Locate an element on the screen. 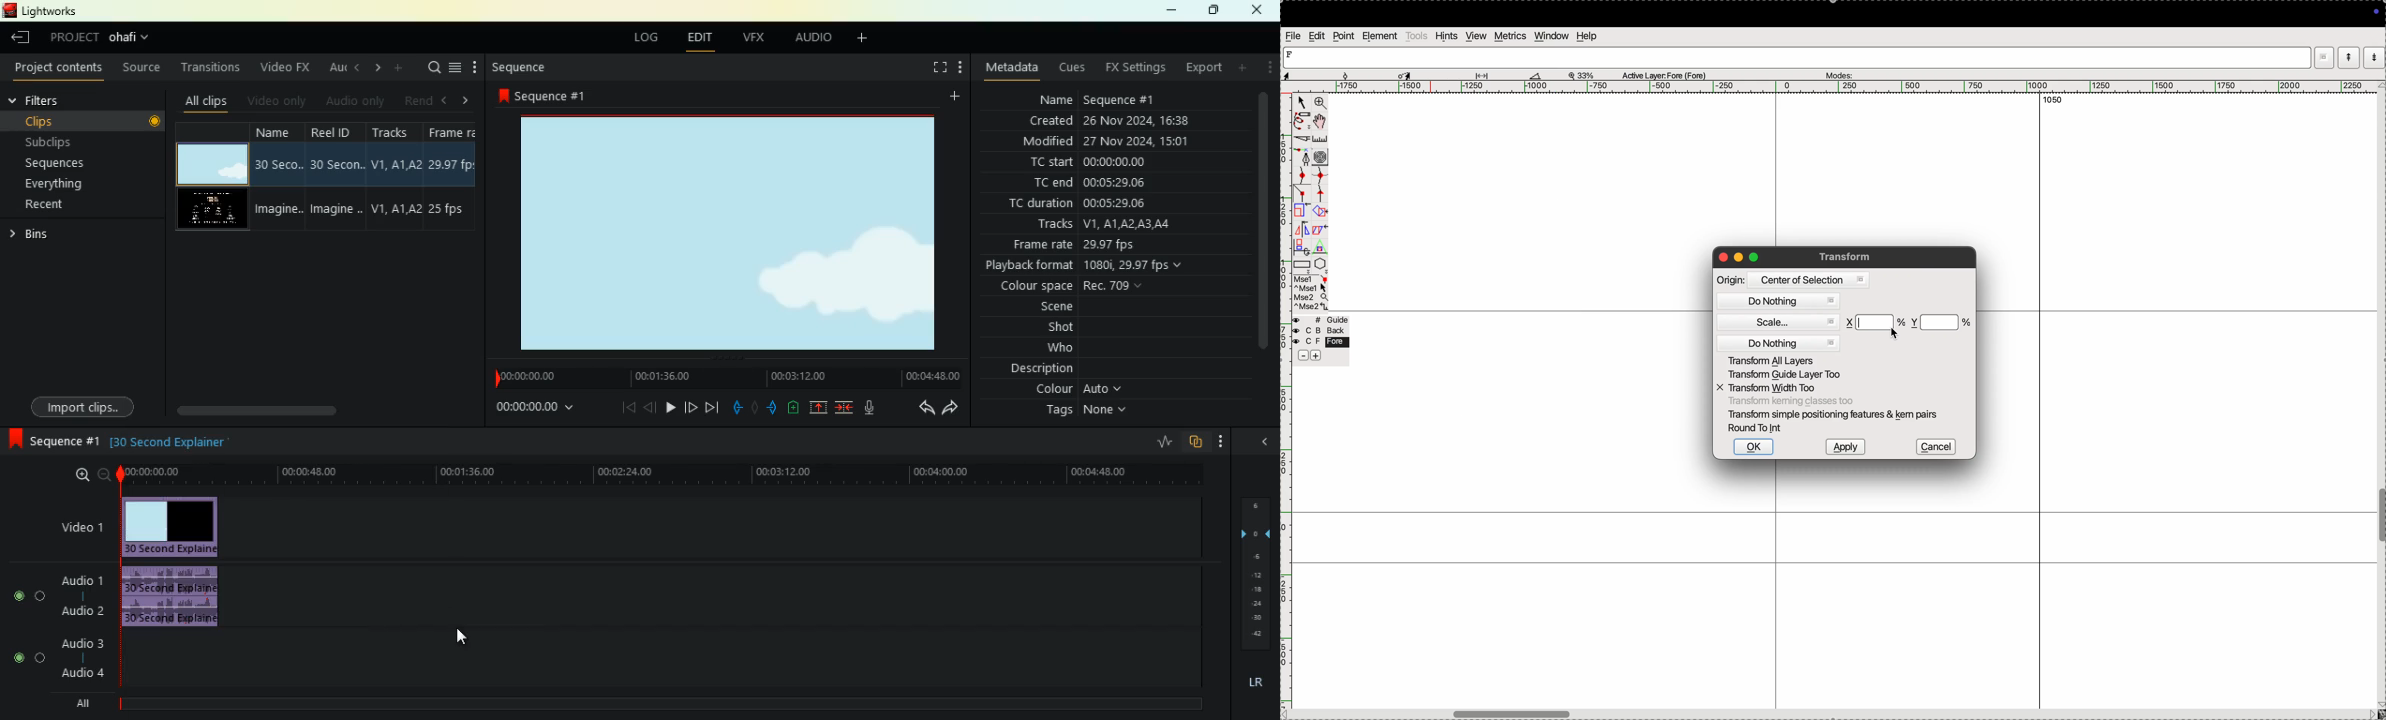  origin is located at coordinates (1731, 280).